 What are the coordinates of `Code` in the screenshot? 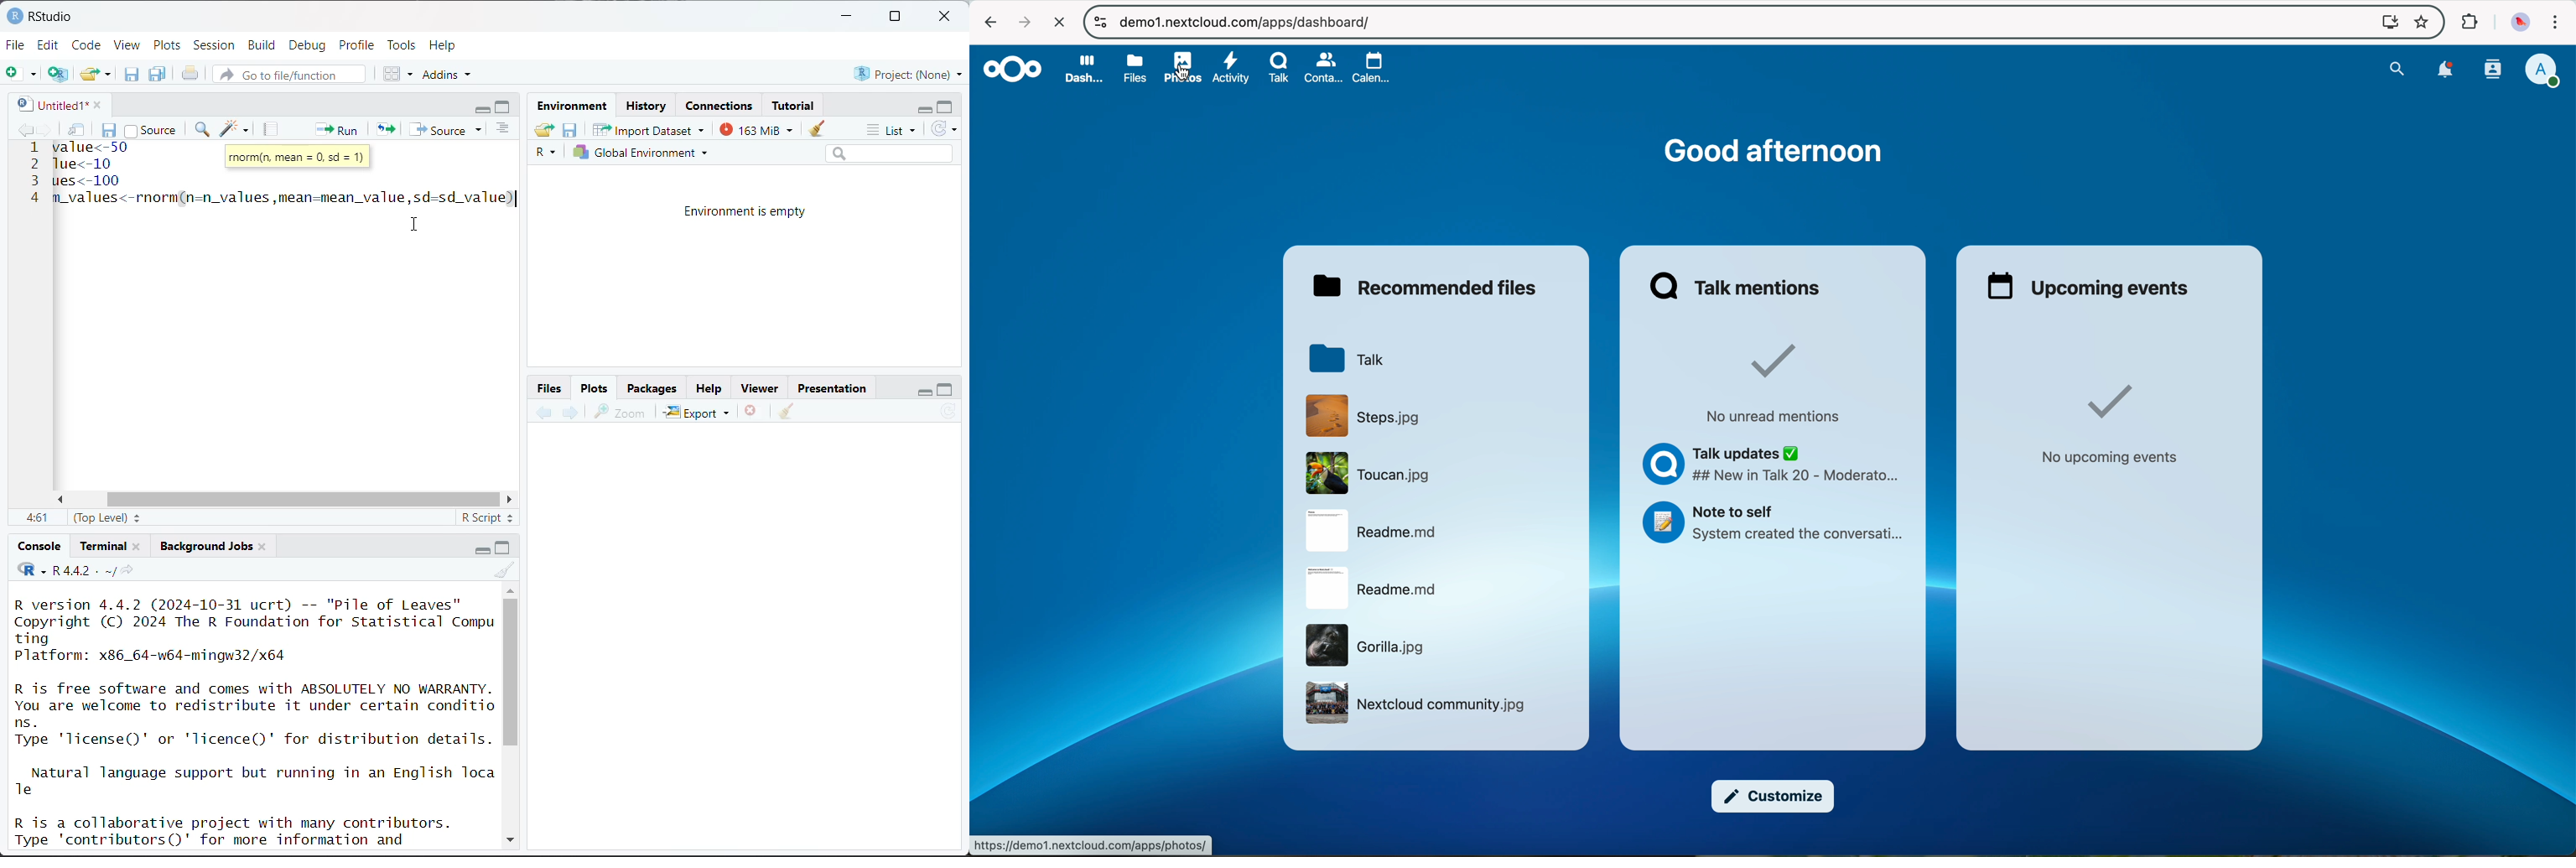 It's located at (88, 44).